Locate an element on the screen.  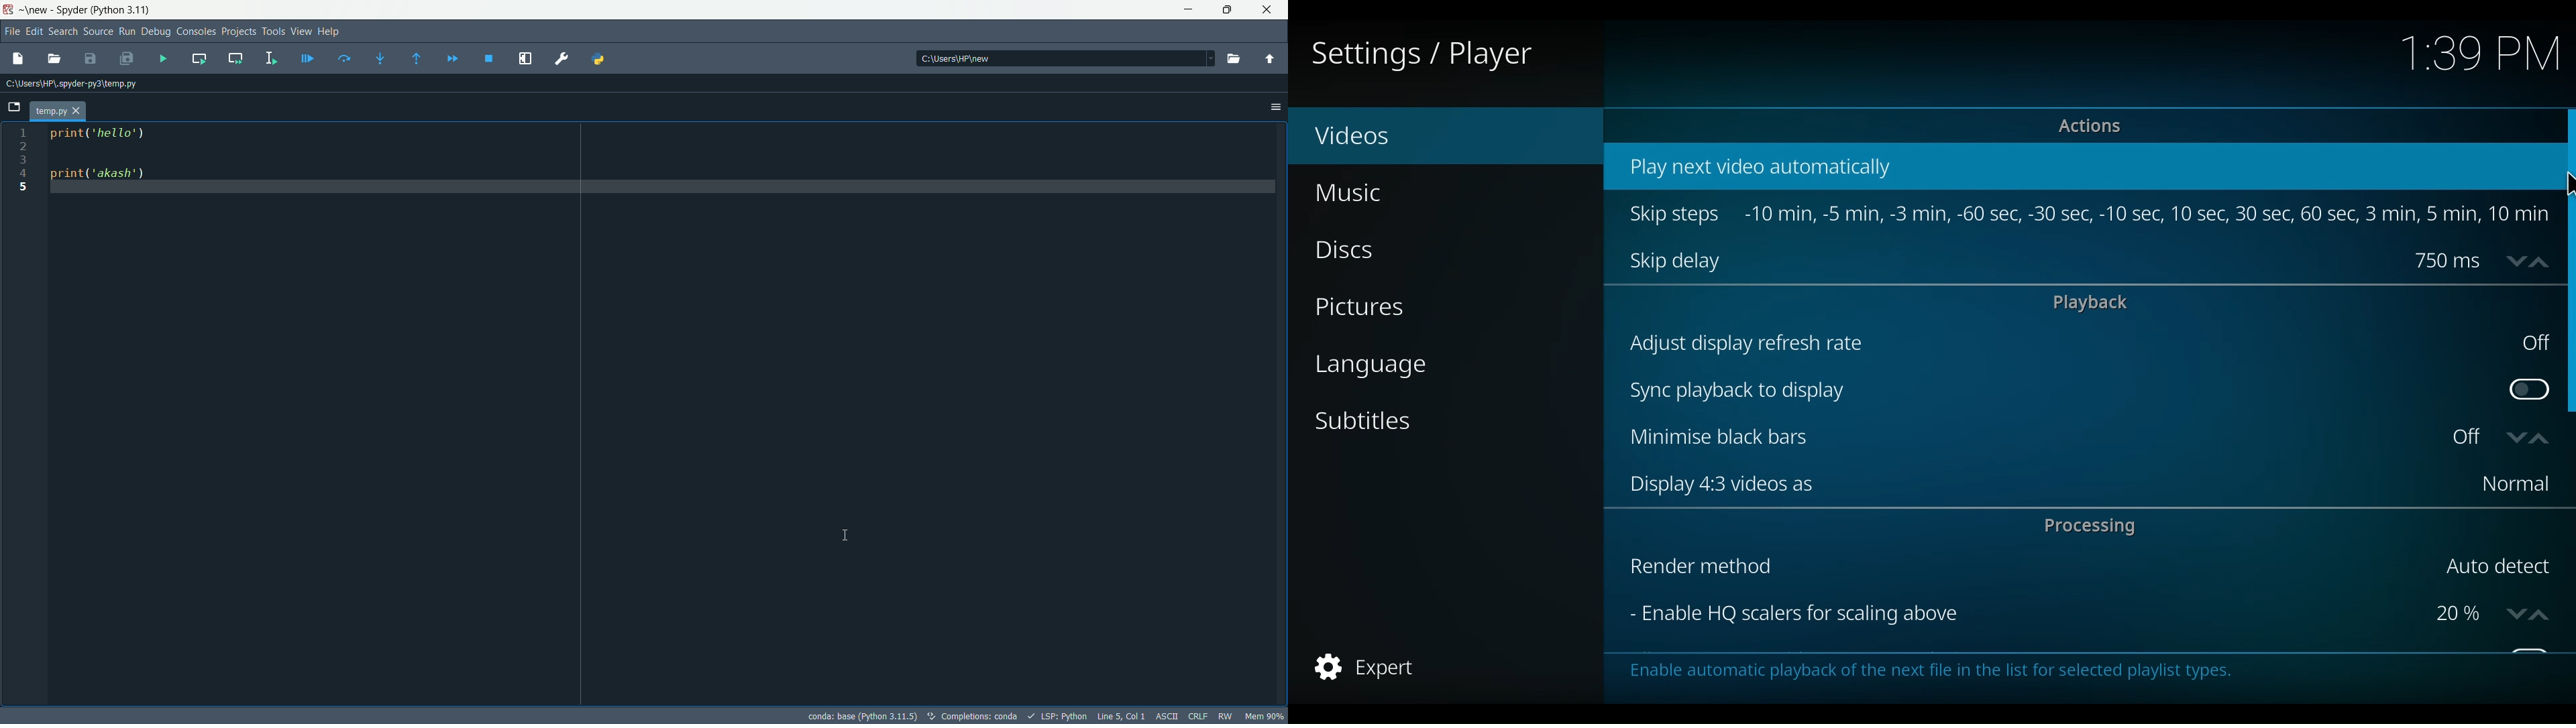
Toggle on or off is located at coordinates (2478, 438).